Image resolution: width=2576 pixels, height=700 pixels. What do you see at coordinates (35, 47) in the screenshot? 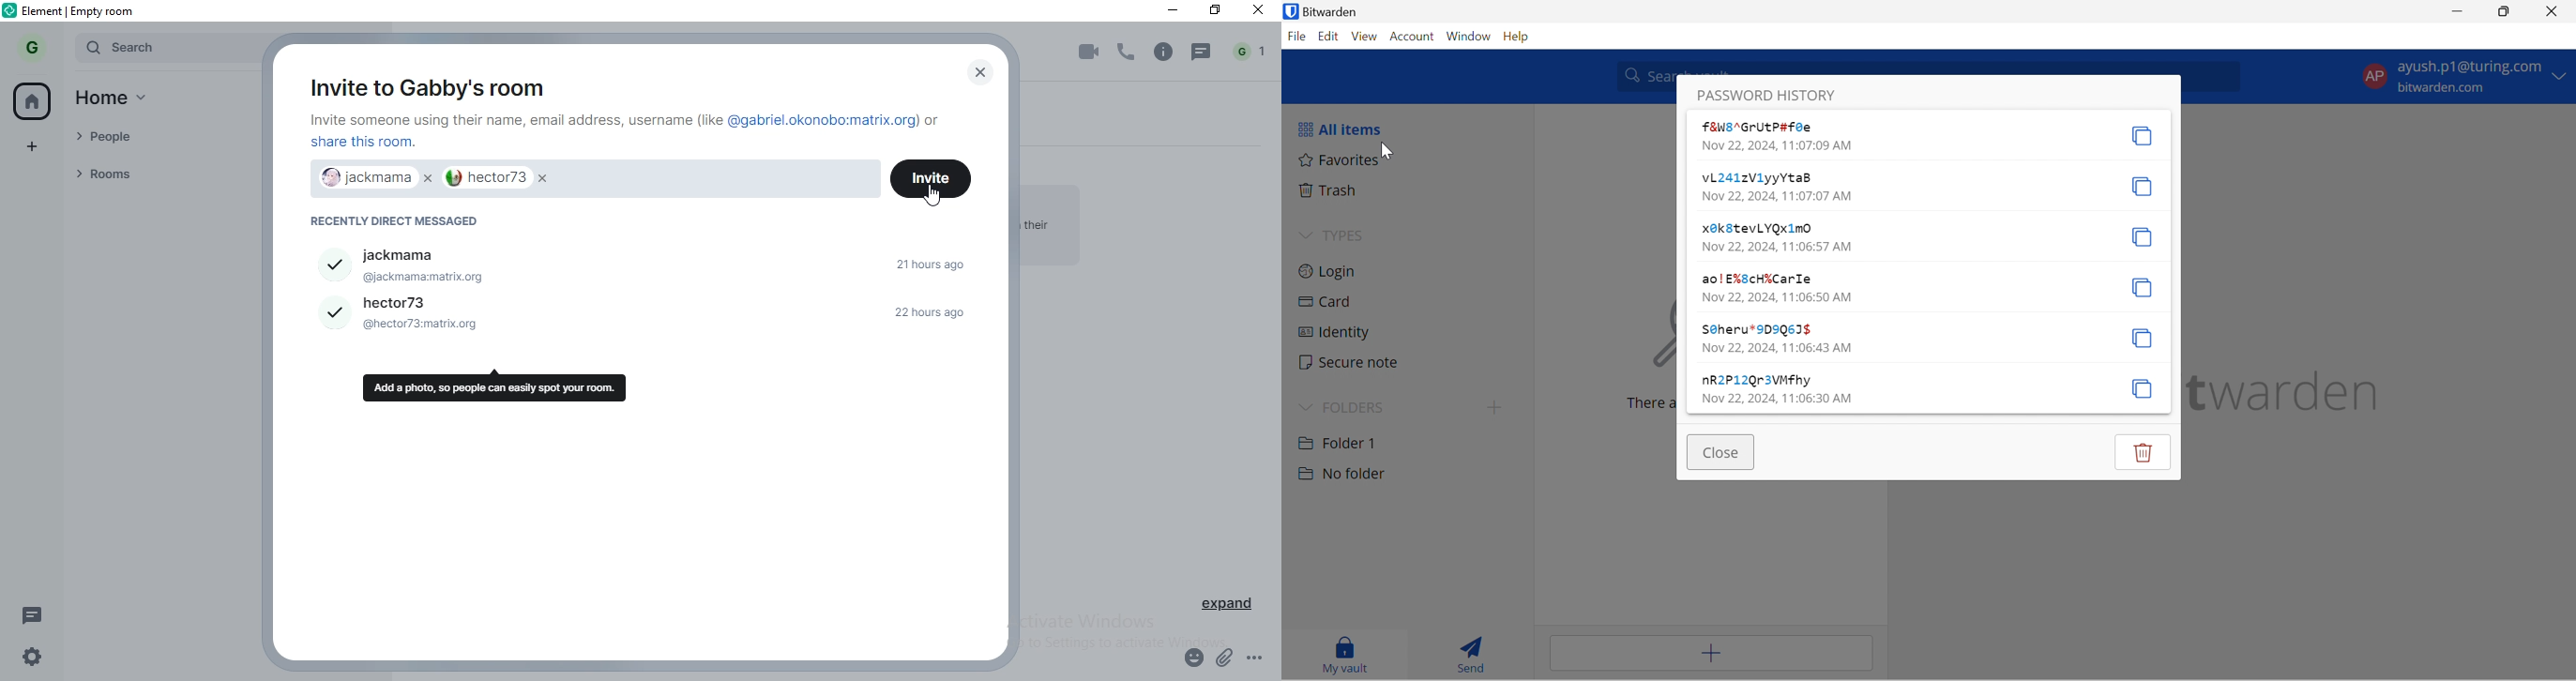
I see `G` at bounding box center [35, 47].